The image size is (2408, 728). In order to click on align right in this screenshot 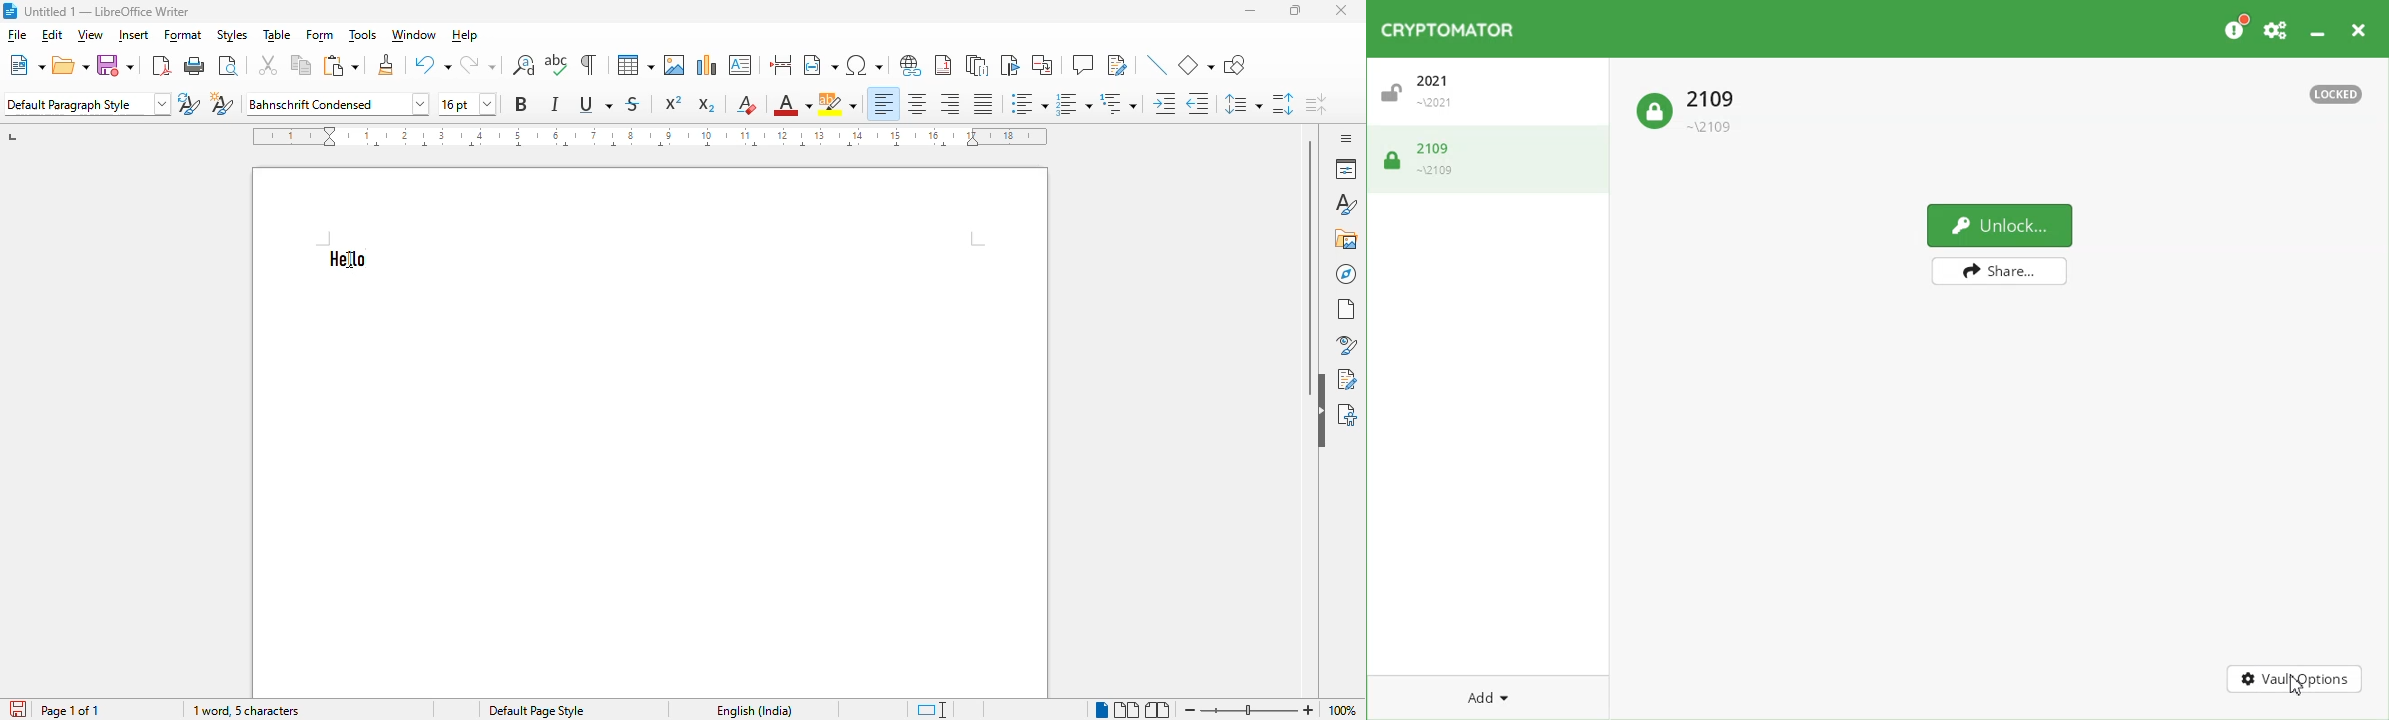, I will do `click(951, 104)`.